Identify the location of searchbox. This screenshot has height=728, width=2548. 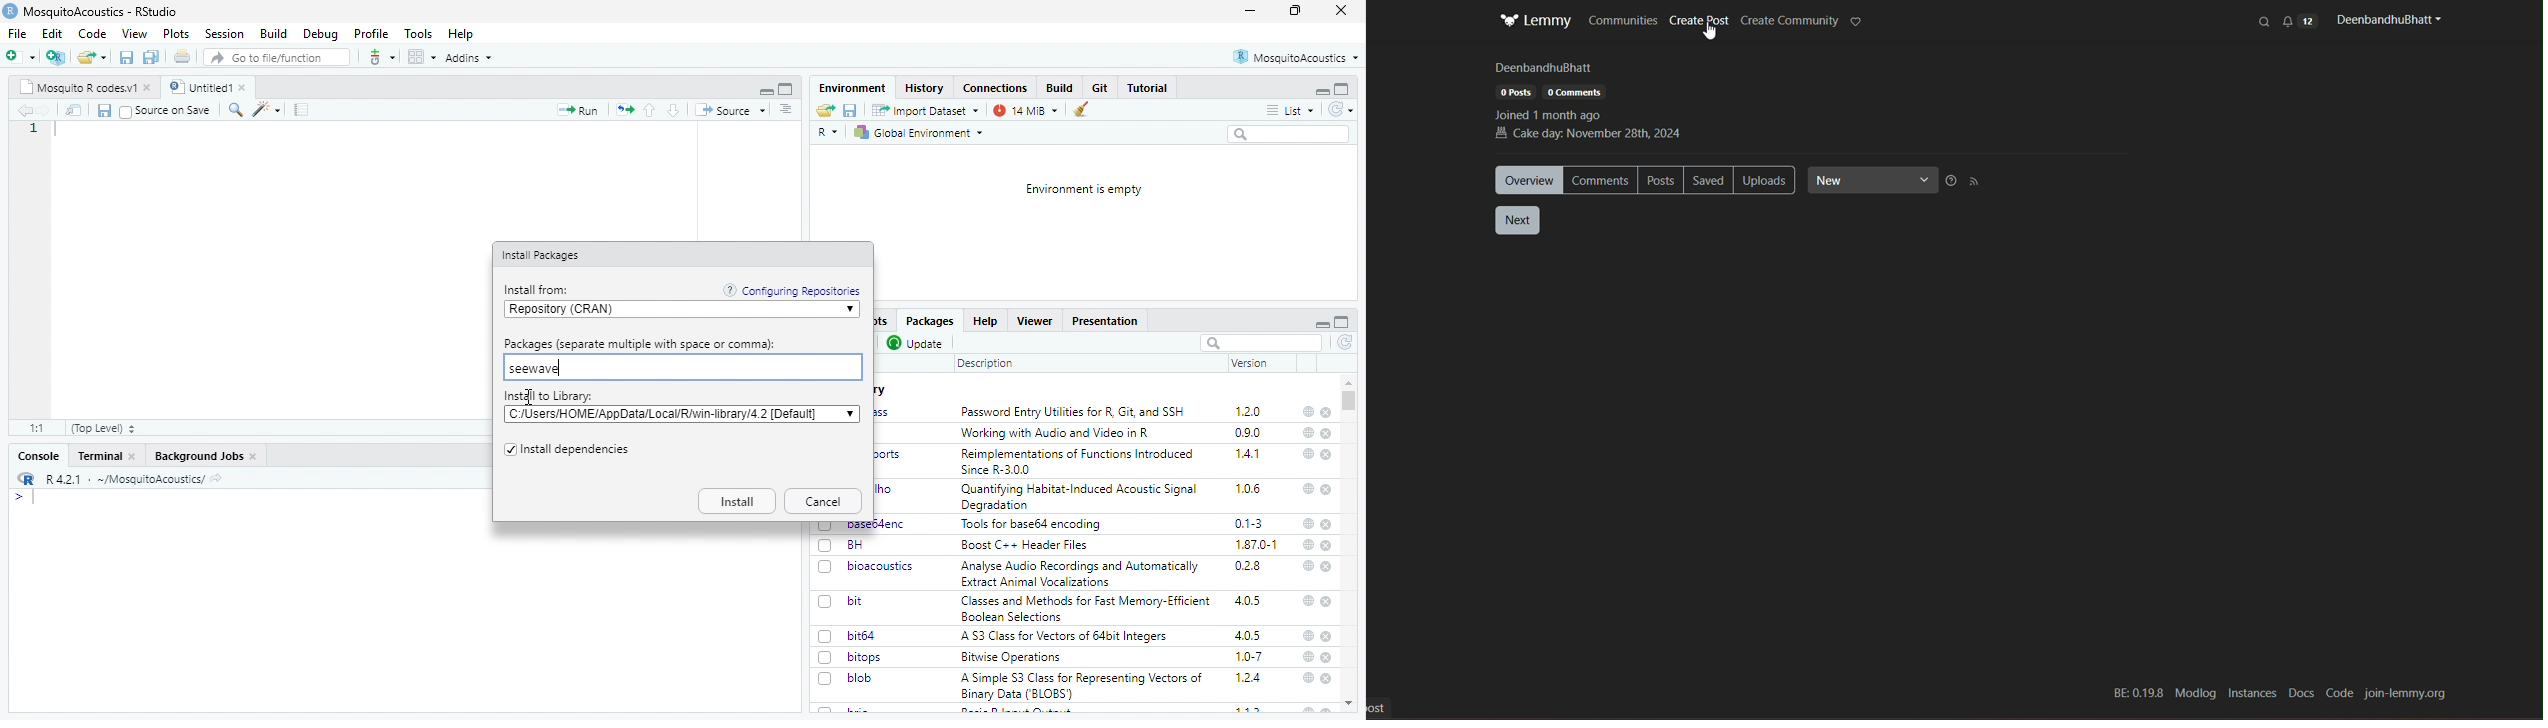
(1261, 343).